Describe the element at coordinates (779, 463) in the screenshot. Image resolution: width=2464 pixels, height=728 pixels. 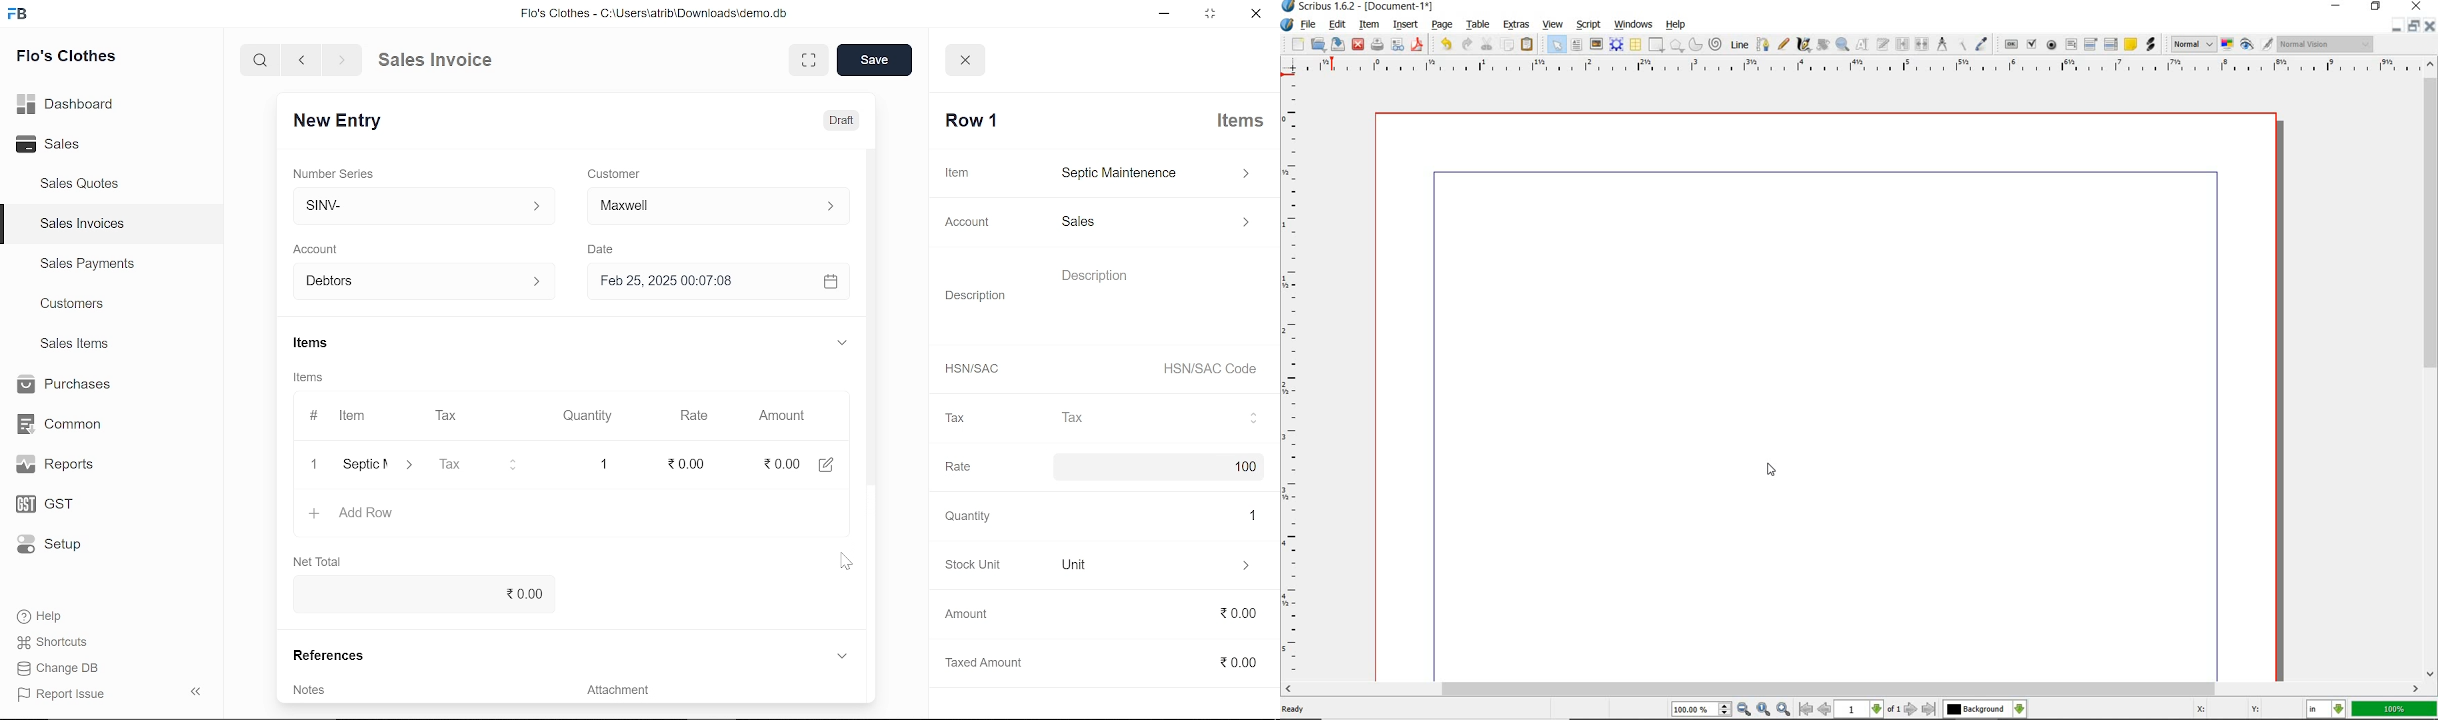
I see `0.00` at that location.